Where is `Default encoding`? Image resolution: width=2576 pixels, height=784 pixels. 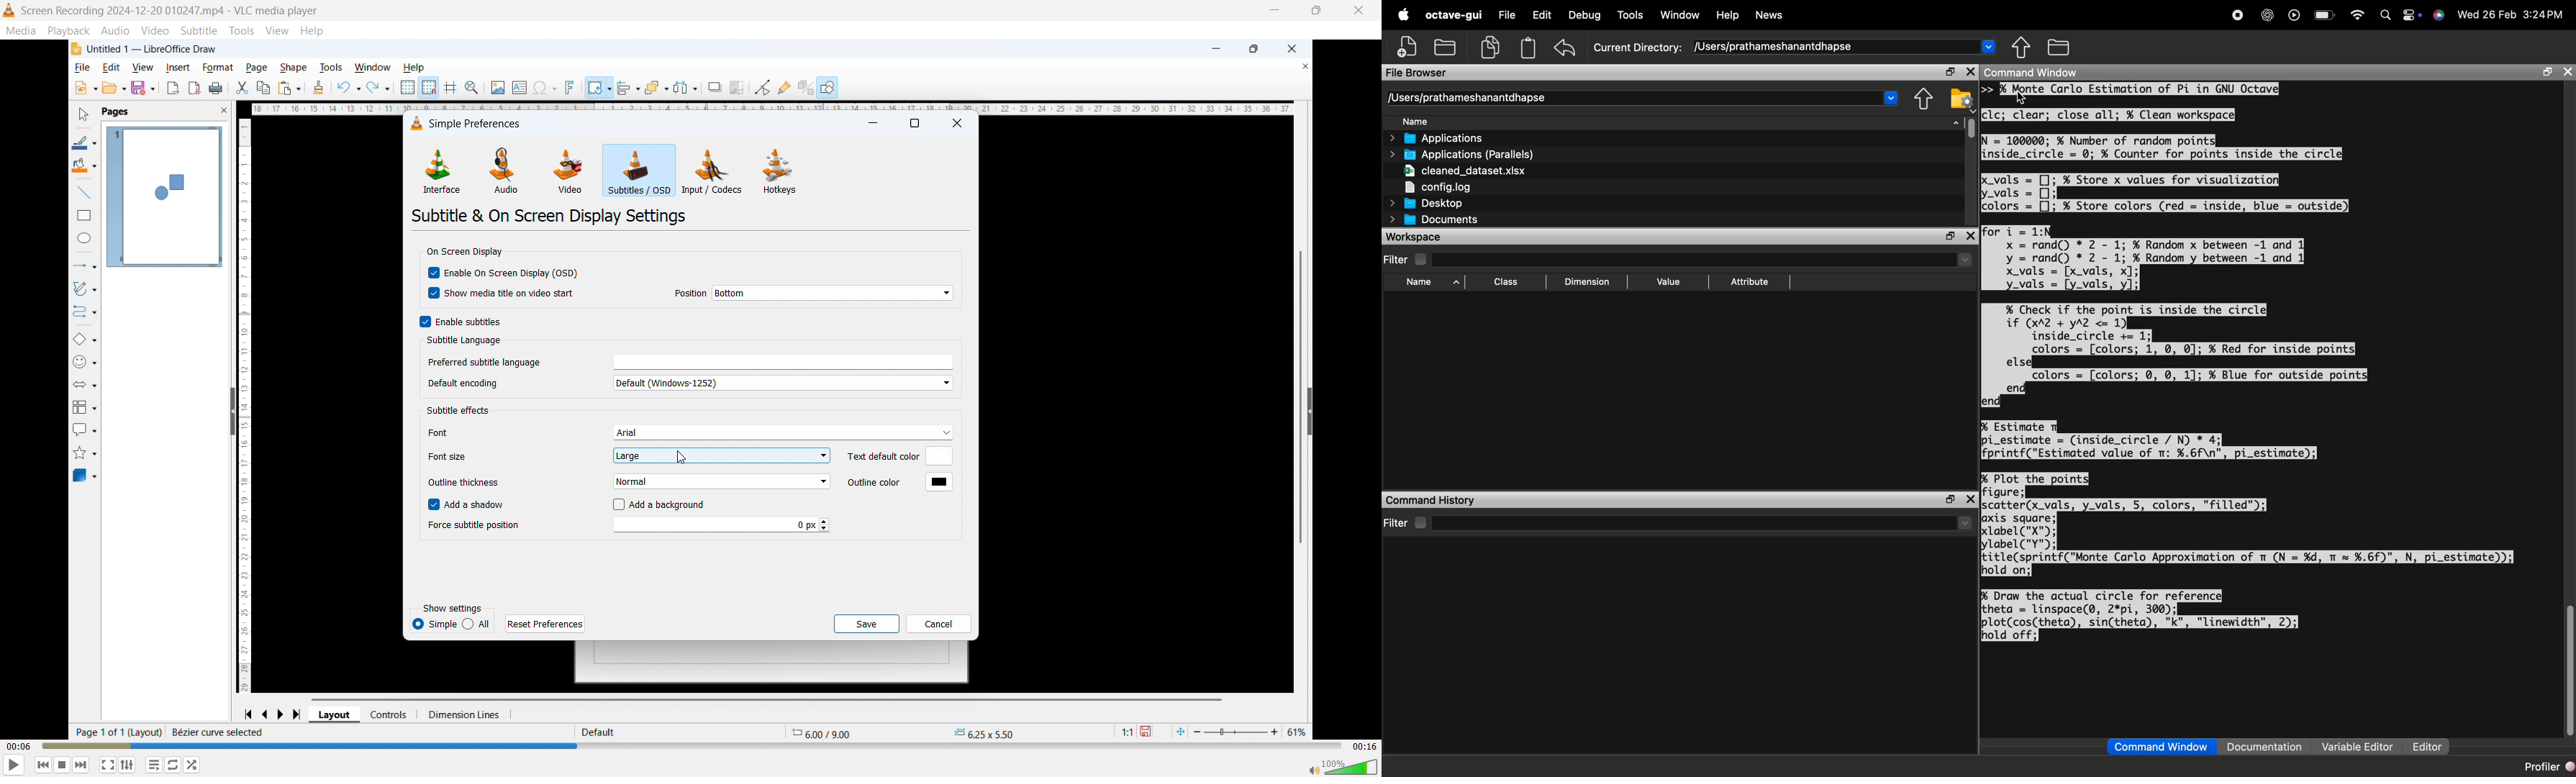
Default encoding is located at coordinates (464, 384).